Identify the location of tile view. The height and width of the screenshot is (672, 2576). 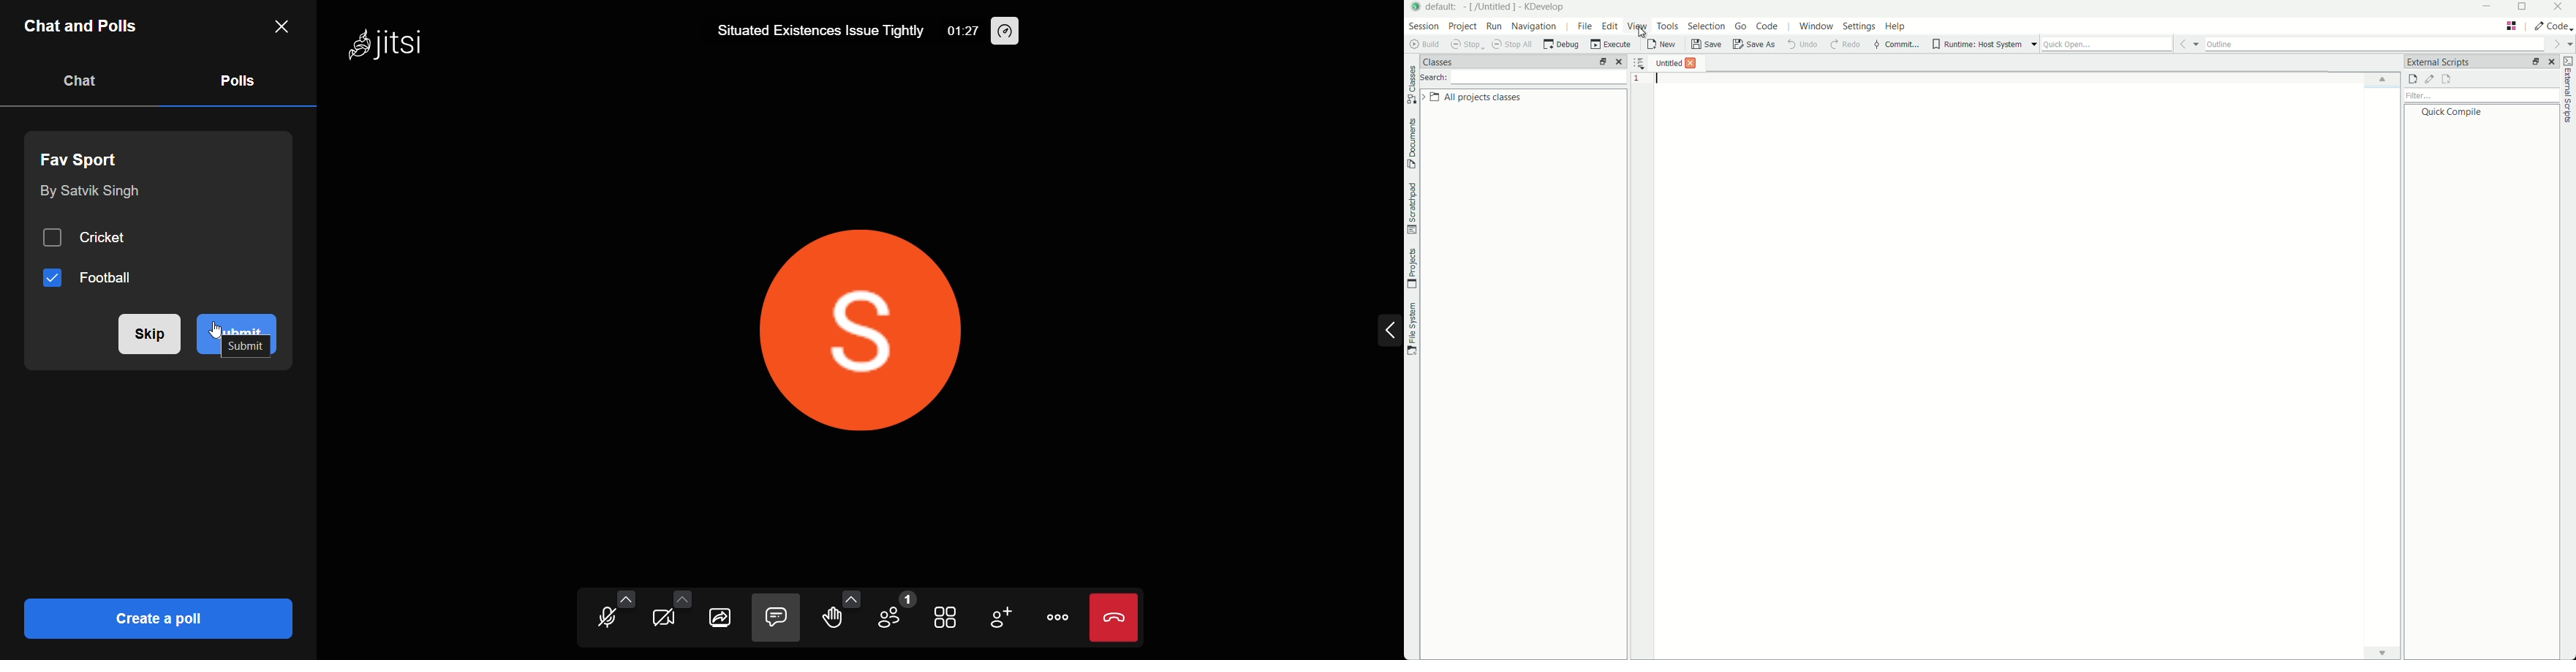
(946, 617).